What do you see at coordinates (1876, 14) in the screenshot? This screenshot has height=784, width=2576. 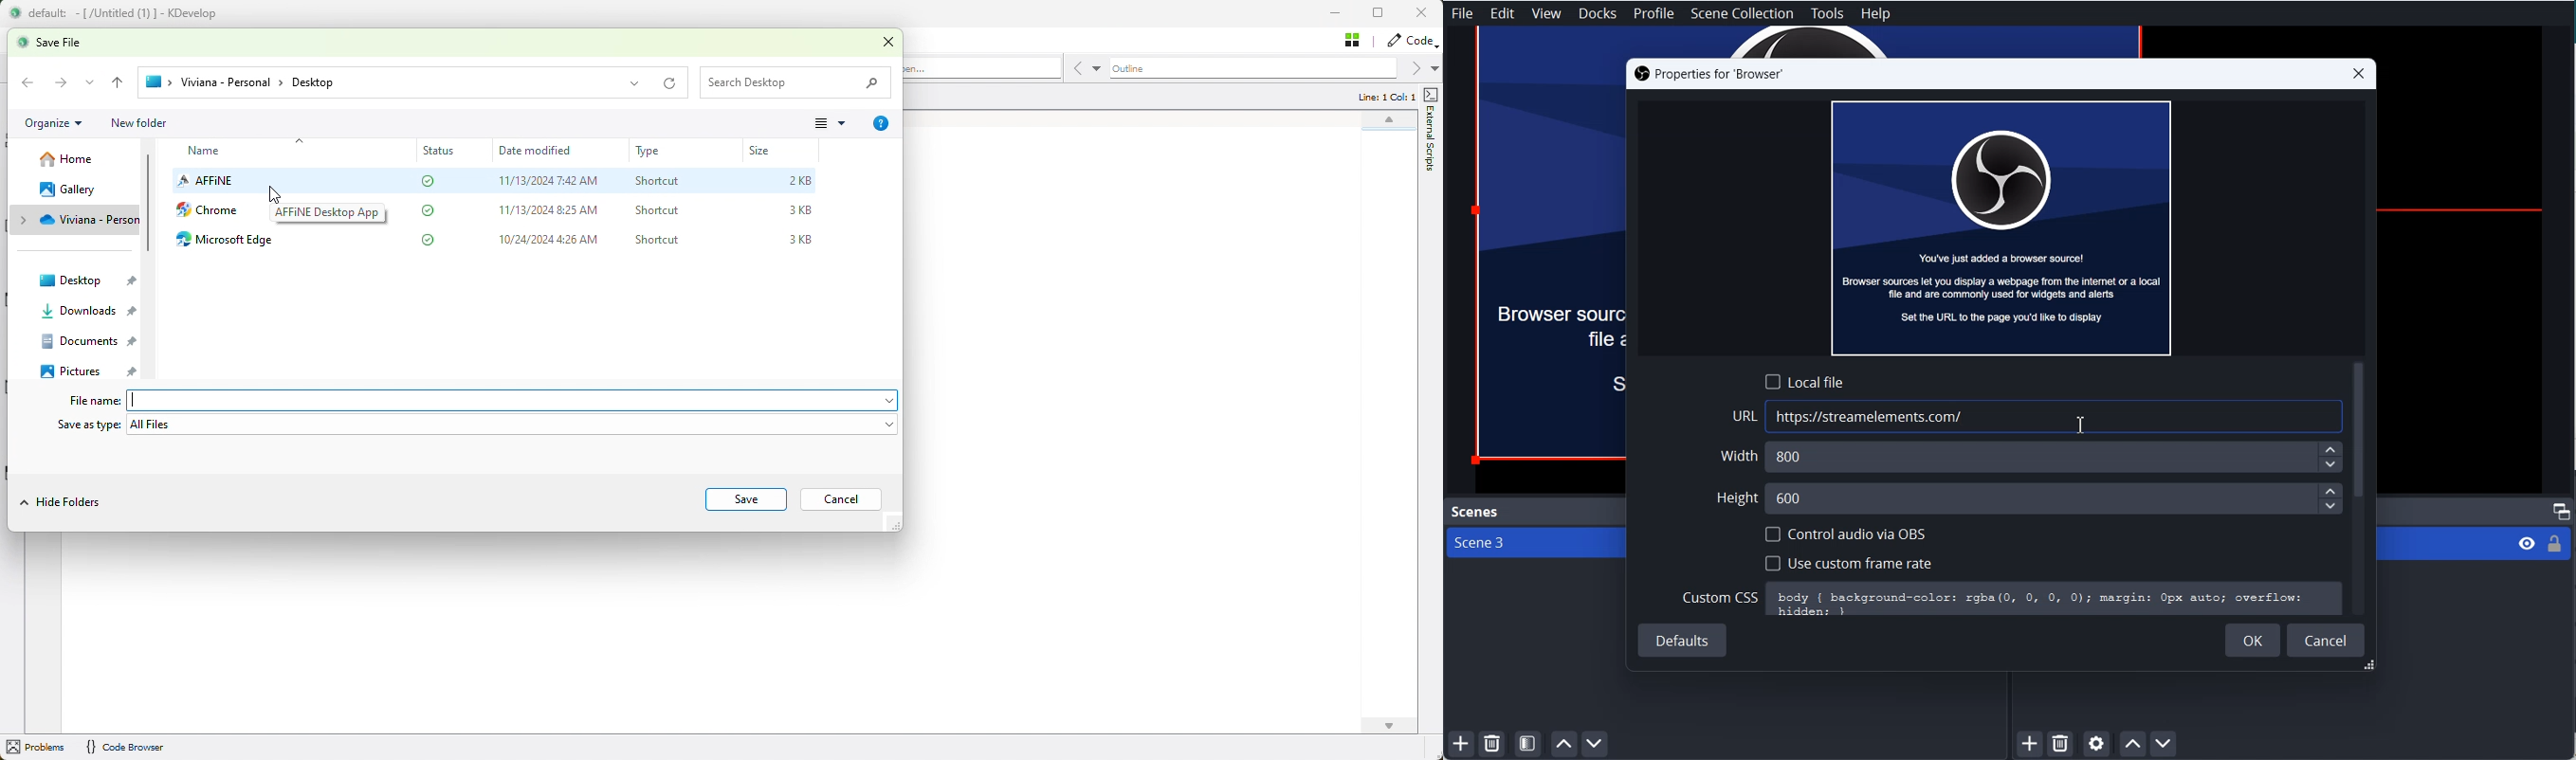 I see `Help` at bounding box center [1876, 14].